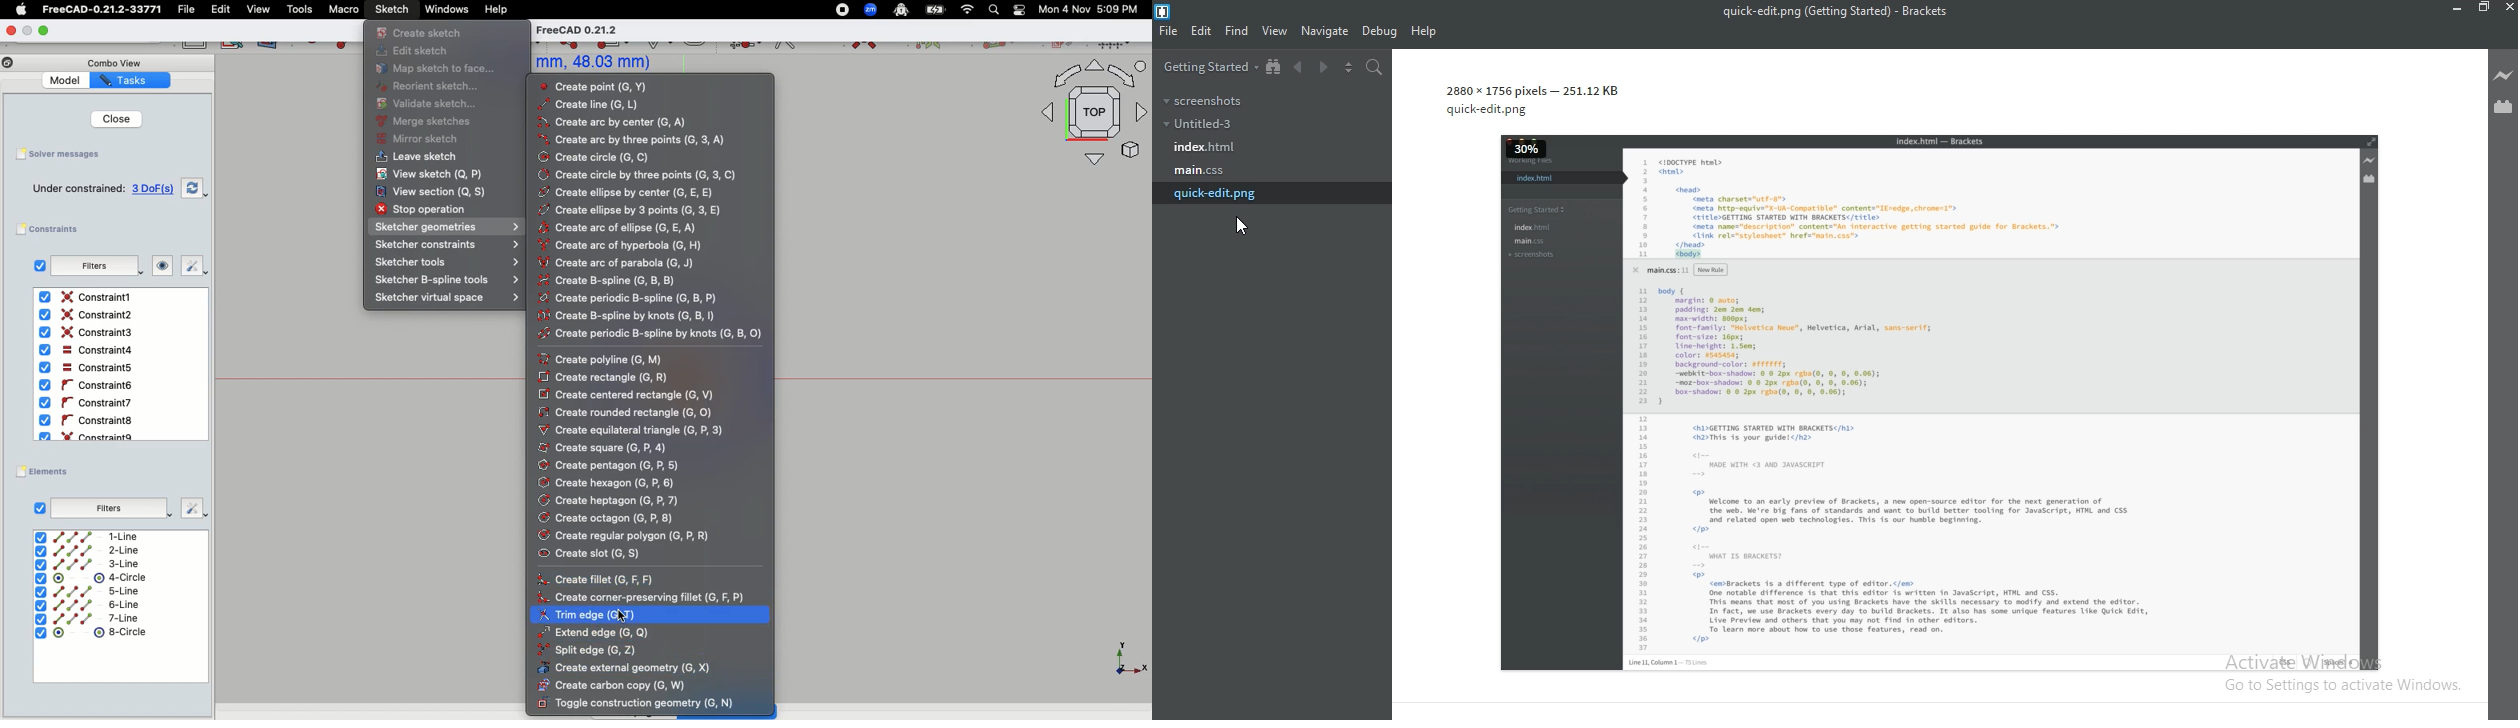 This screenshot has width=2520, height=728. Describe the element at coordinates (84, 350) in the screenshot. I see `Constraint4` at that location.